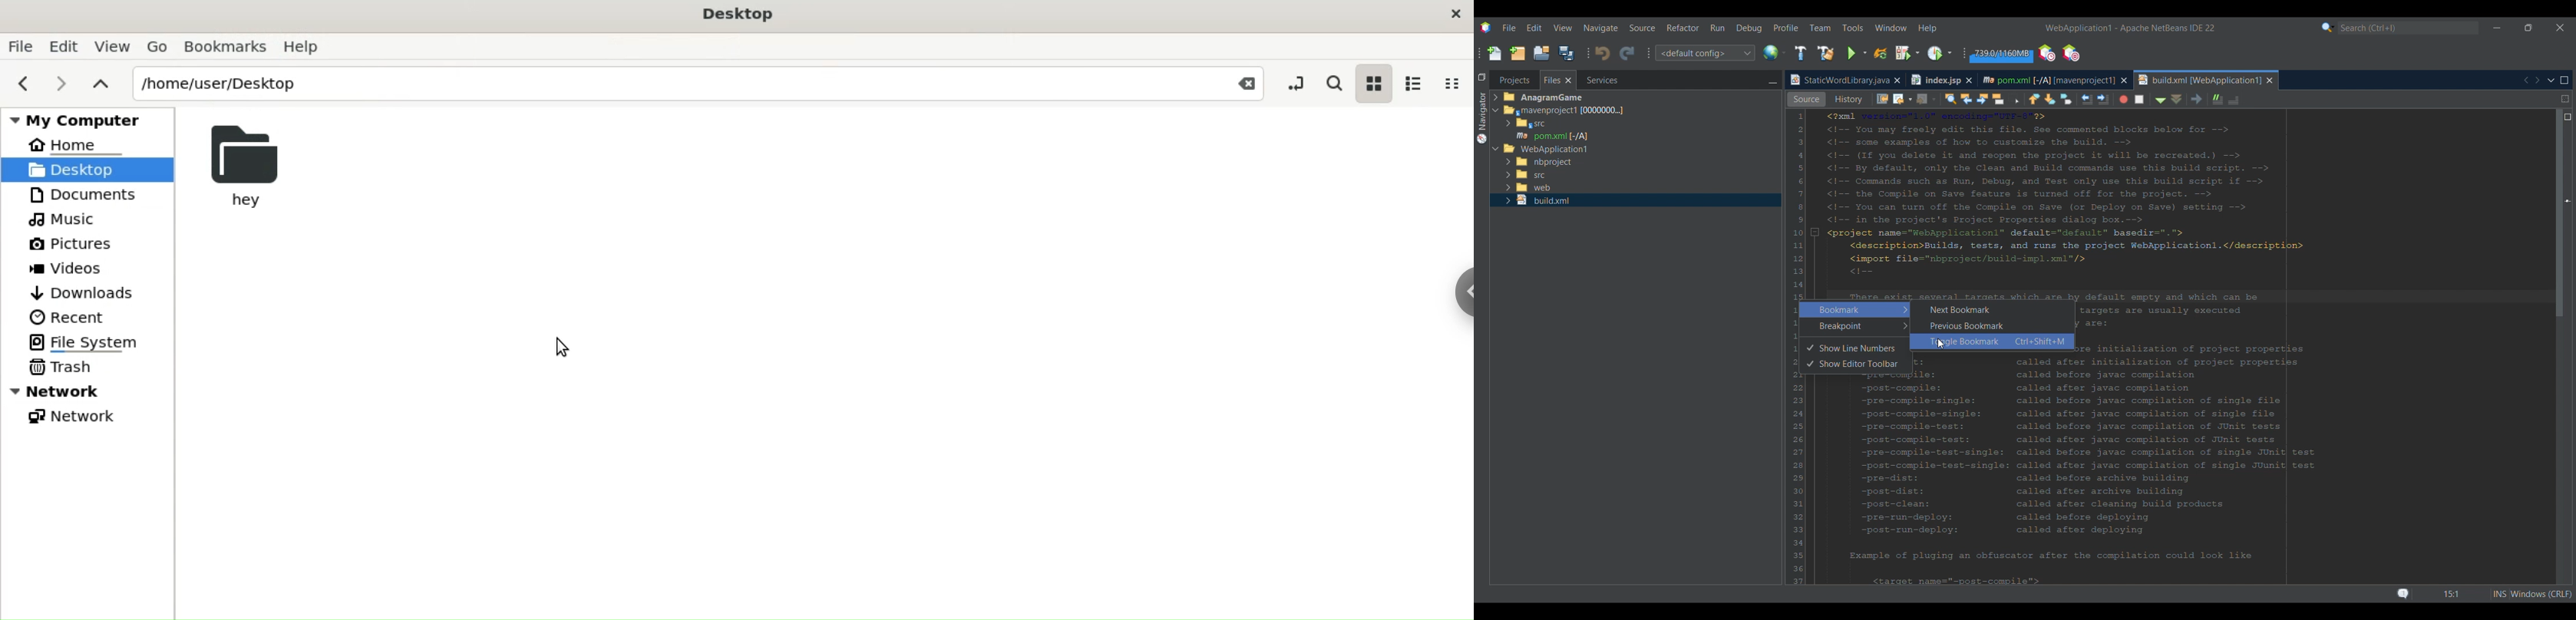 Image resolution: width=2576 pixels, height=644 pixels. What do you see at coordinates (1854, 99) in the screenshot?
I see `Graph view` at bounding box center [1854, 99].